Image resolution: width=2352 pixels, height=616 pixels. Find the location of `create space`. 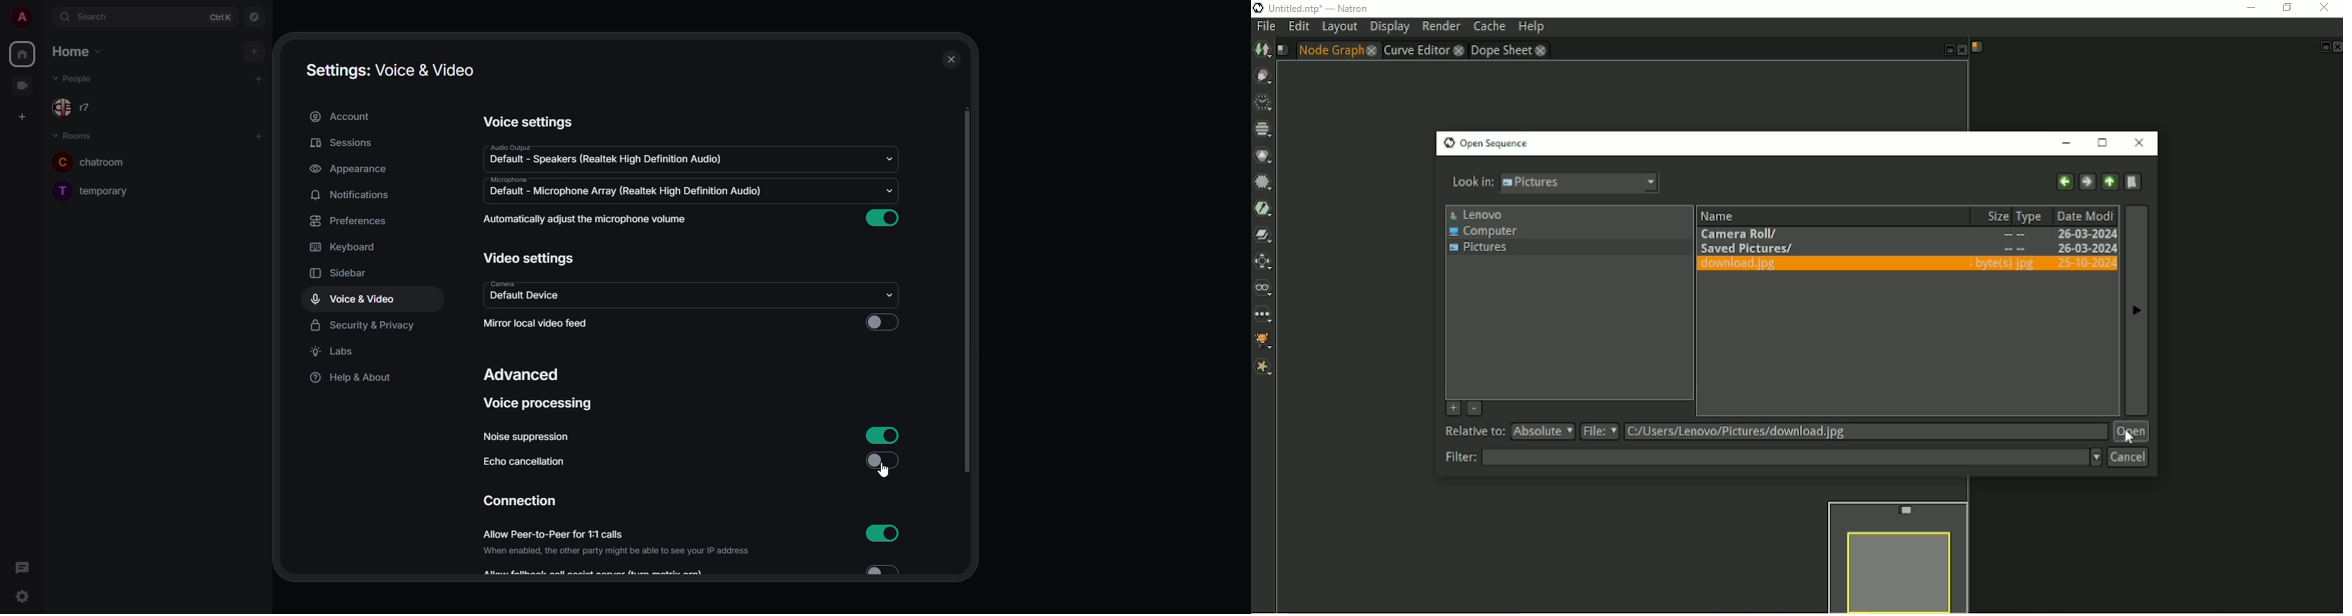

create space is located at coordinates (25, 116).